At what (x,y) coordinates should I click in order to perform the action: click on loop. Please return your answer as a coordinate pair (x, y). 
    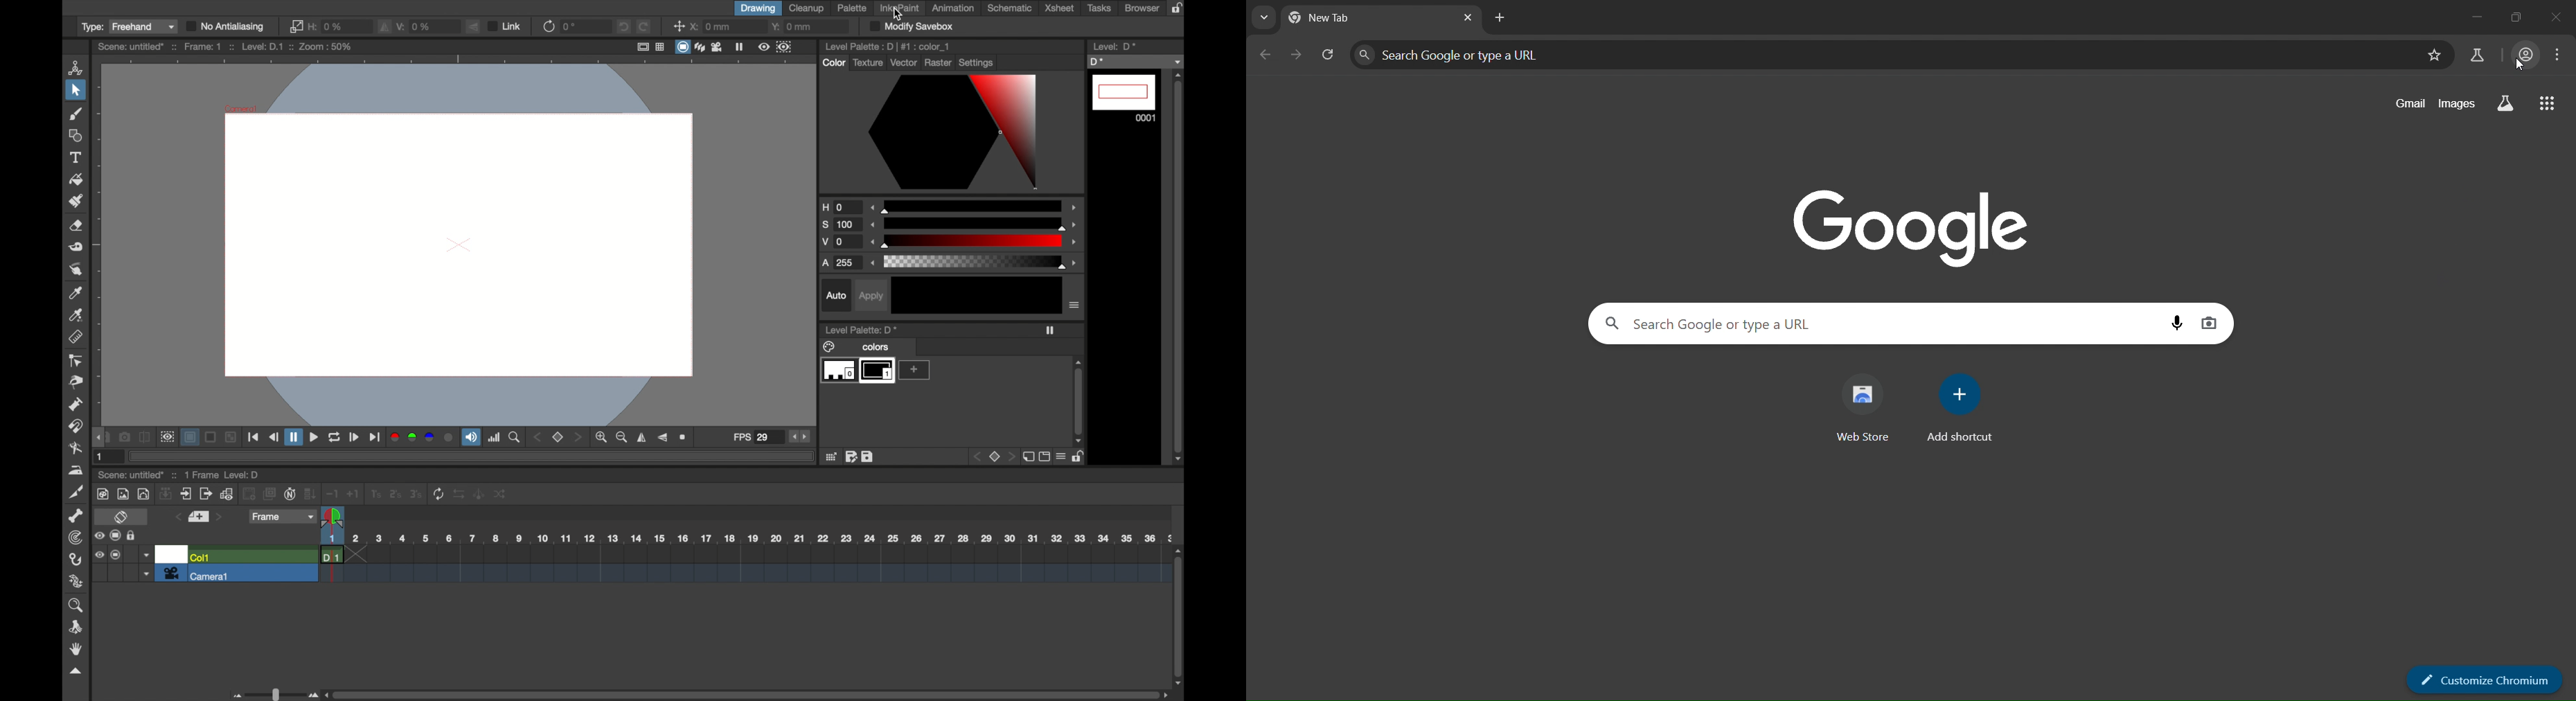
    Looking at the image, I should click on (334, 437).